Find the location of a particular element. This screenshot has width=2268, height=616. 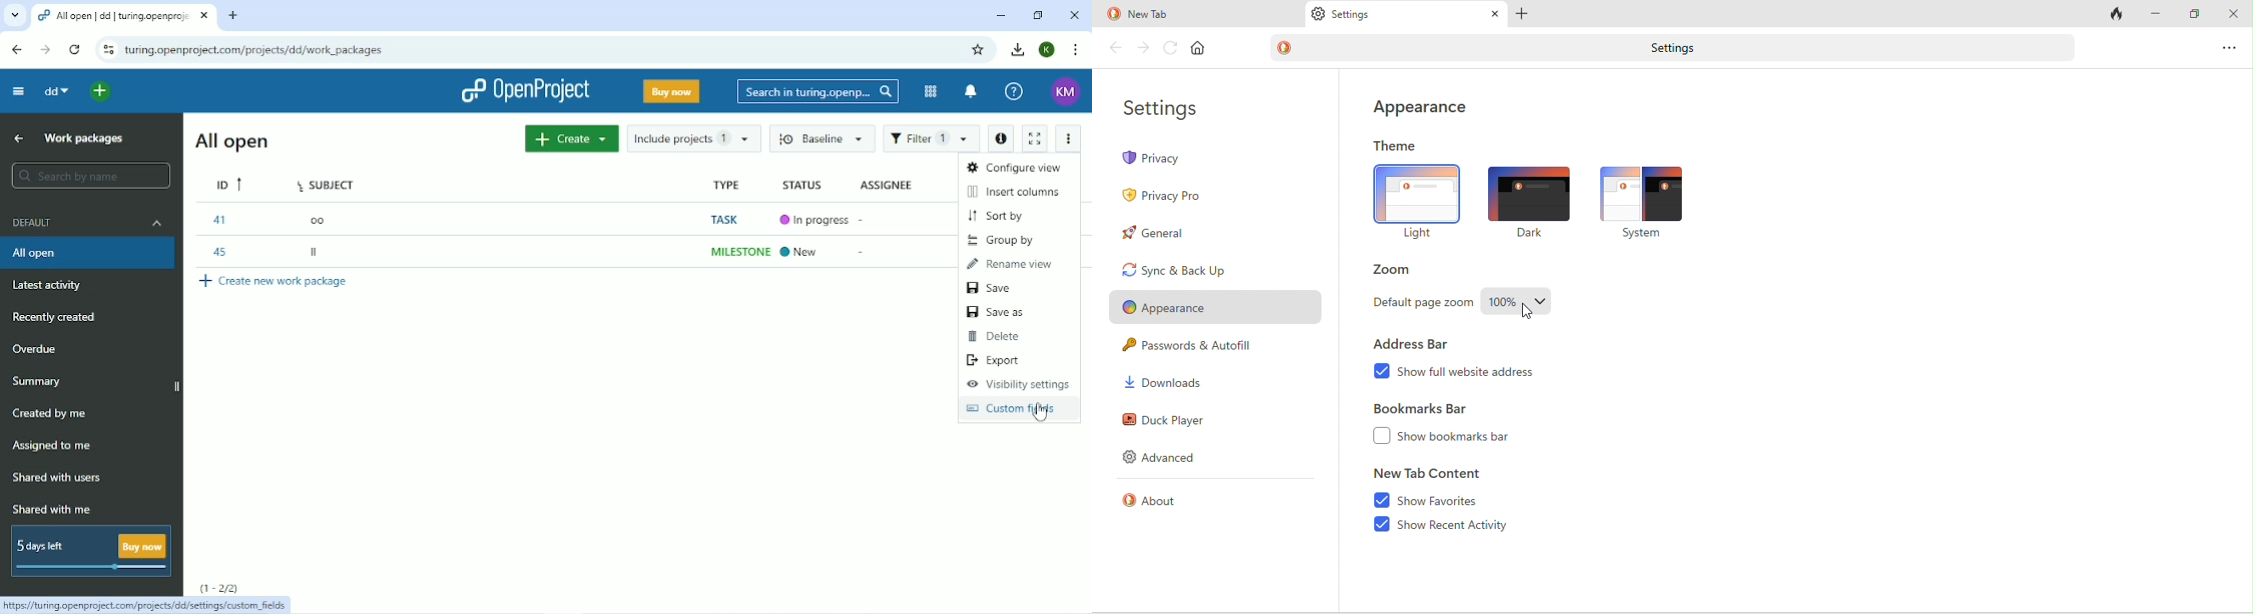

Account is located at coordinates (1066, 92).